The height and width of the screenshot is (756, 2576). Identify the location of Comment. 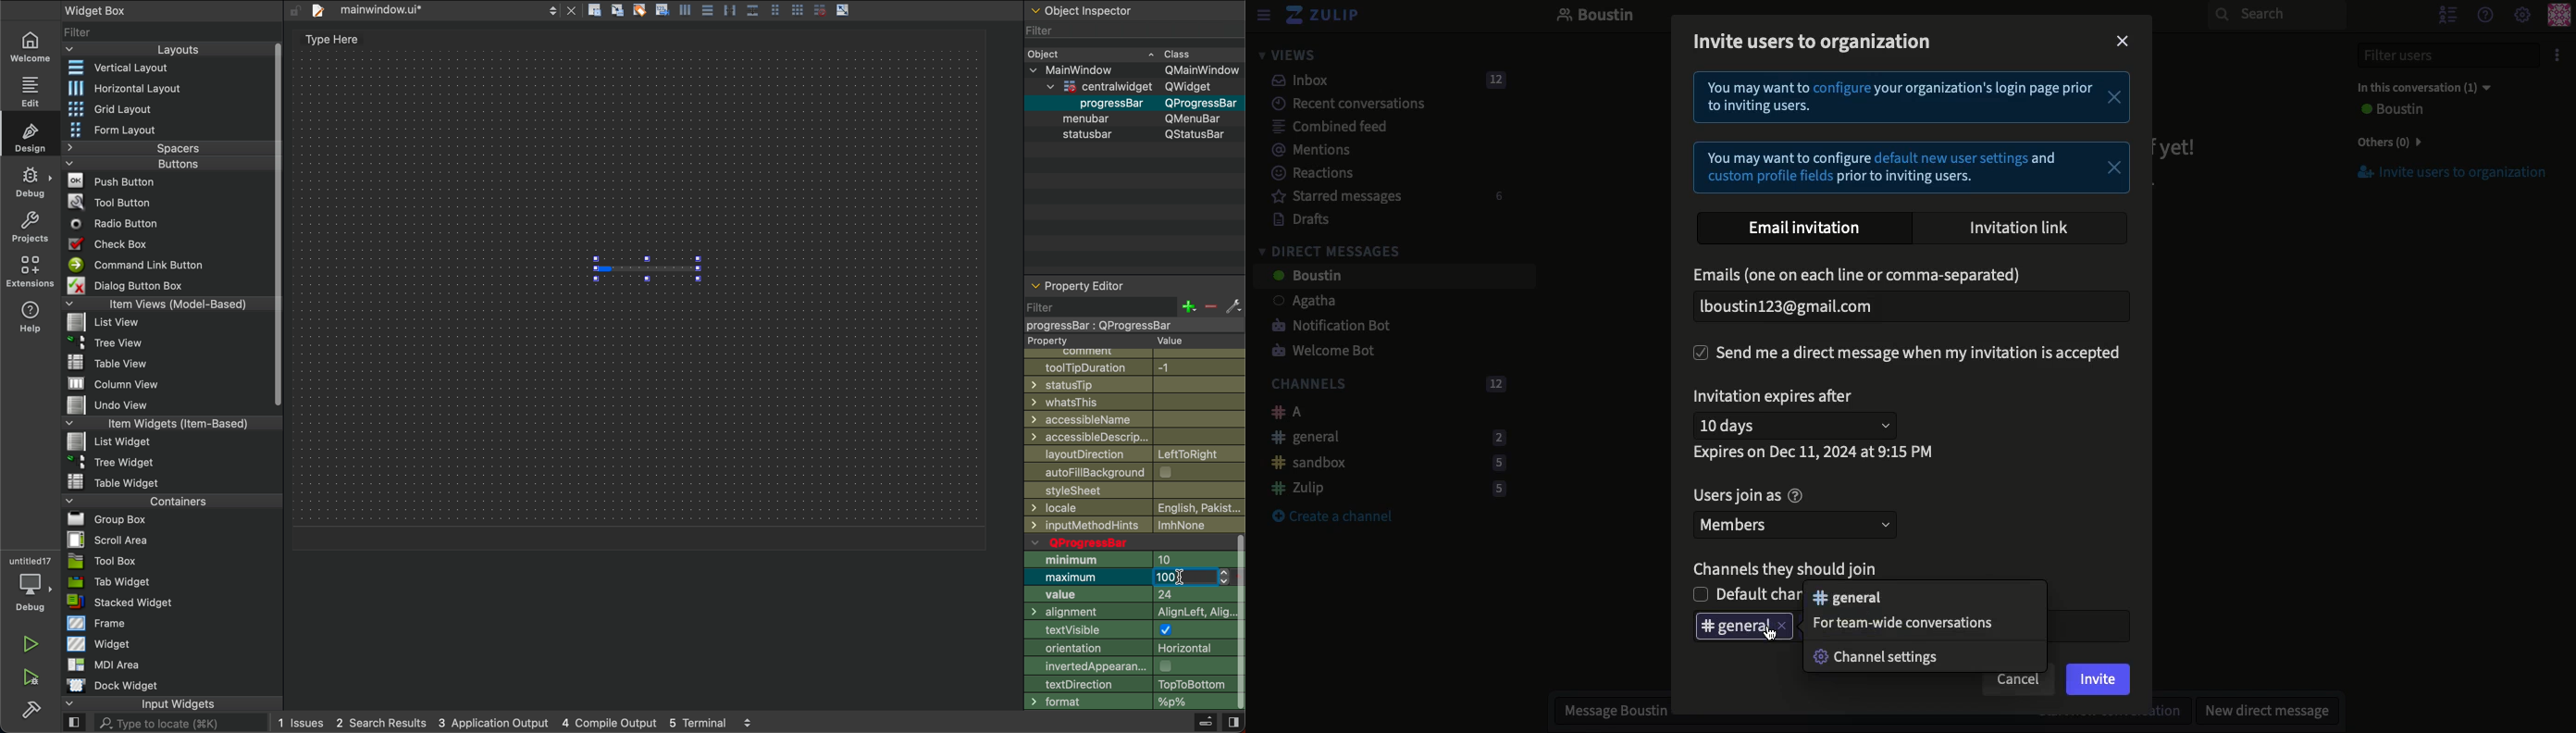
(1138, 351).